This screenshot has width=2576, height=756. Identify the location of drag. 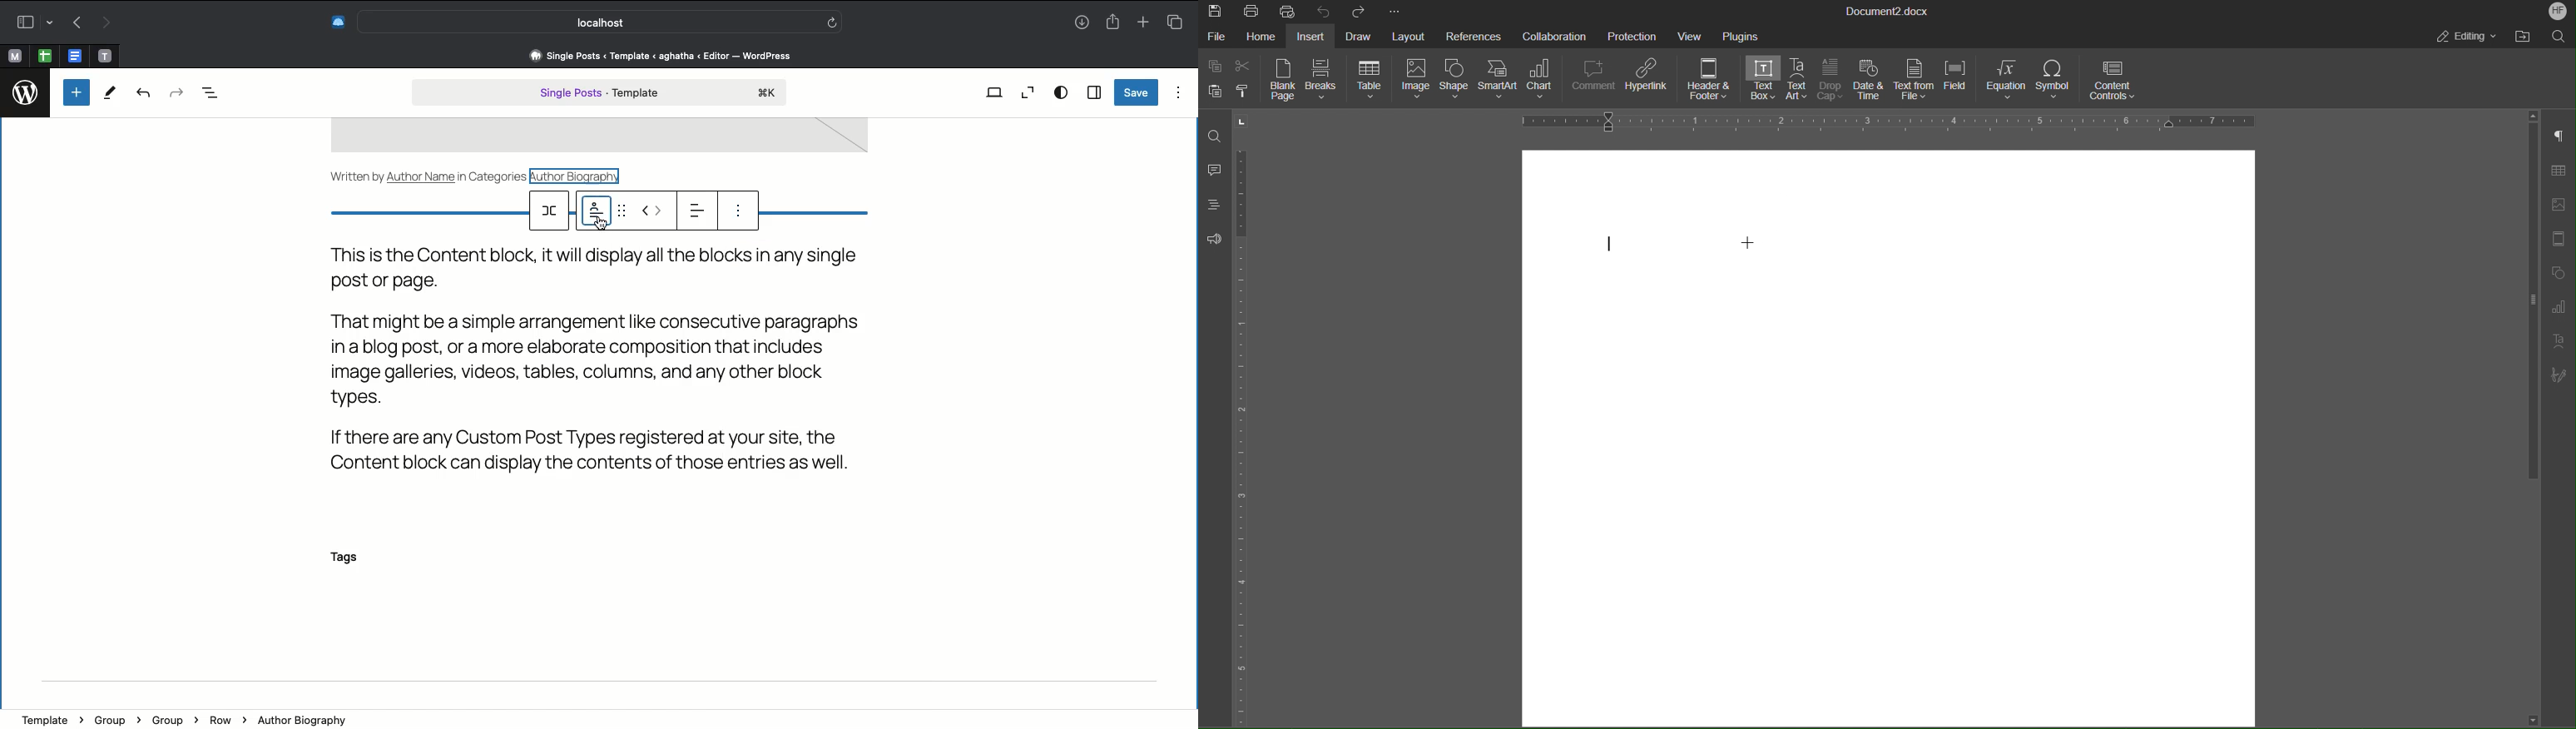
(625, 211).